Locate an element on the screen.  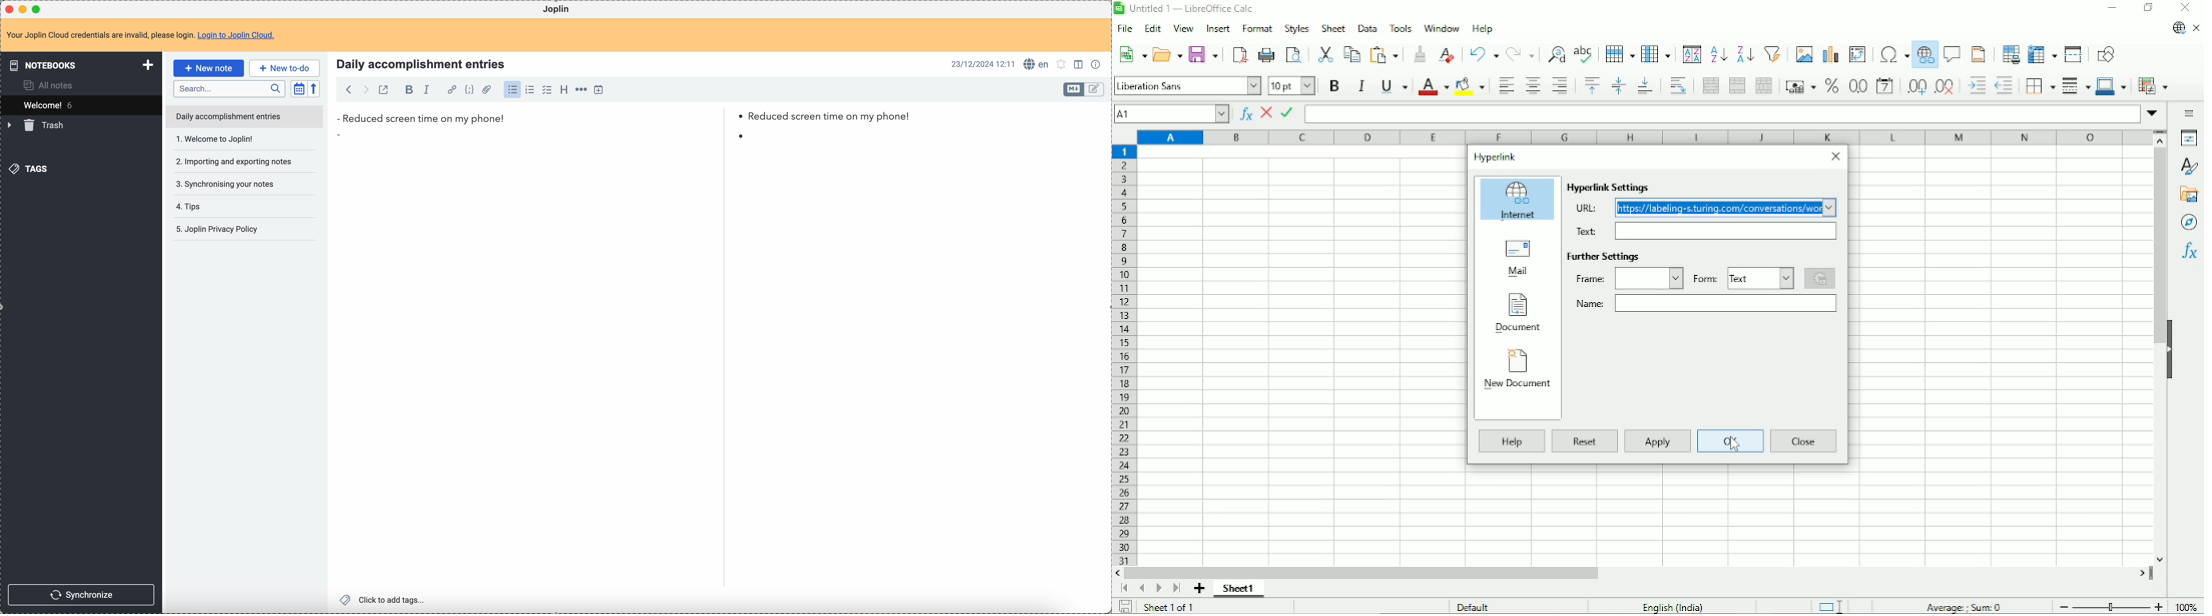
Further settings is located at coordinates (1605, 256).